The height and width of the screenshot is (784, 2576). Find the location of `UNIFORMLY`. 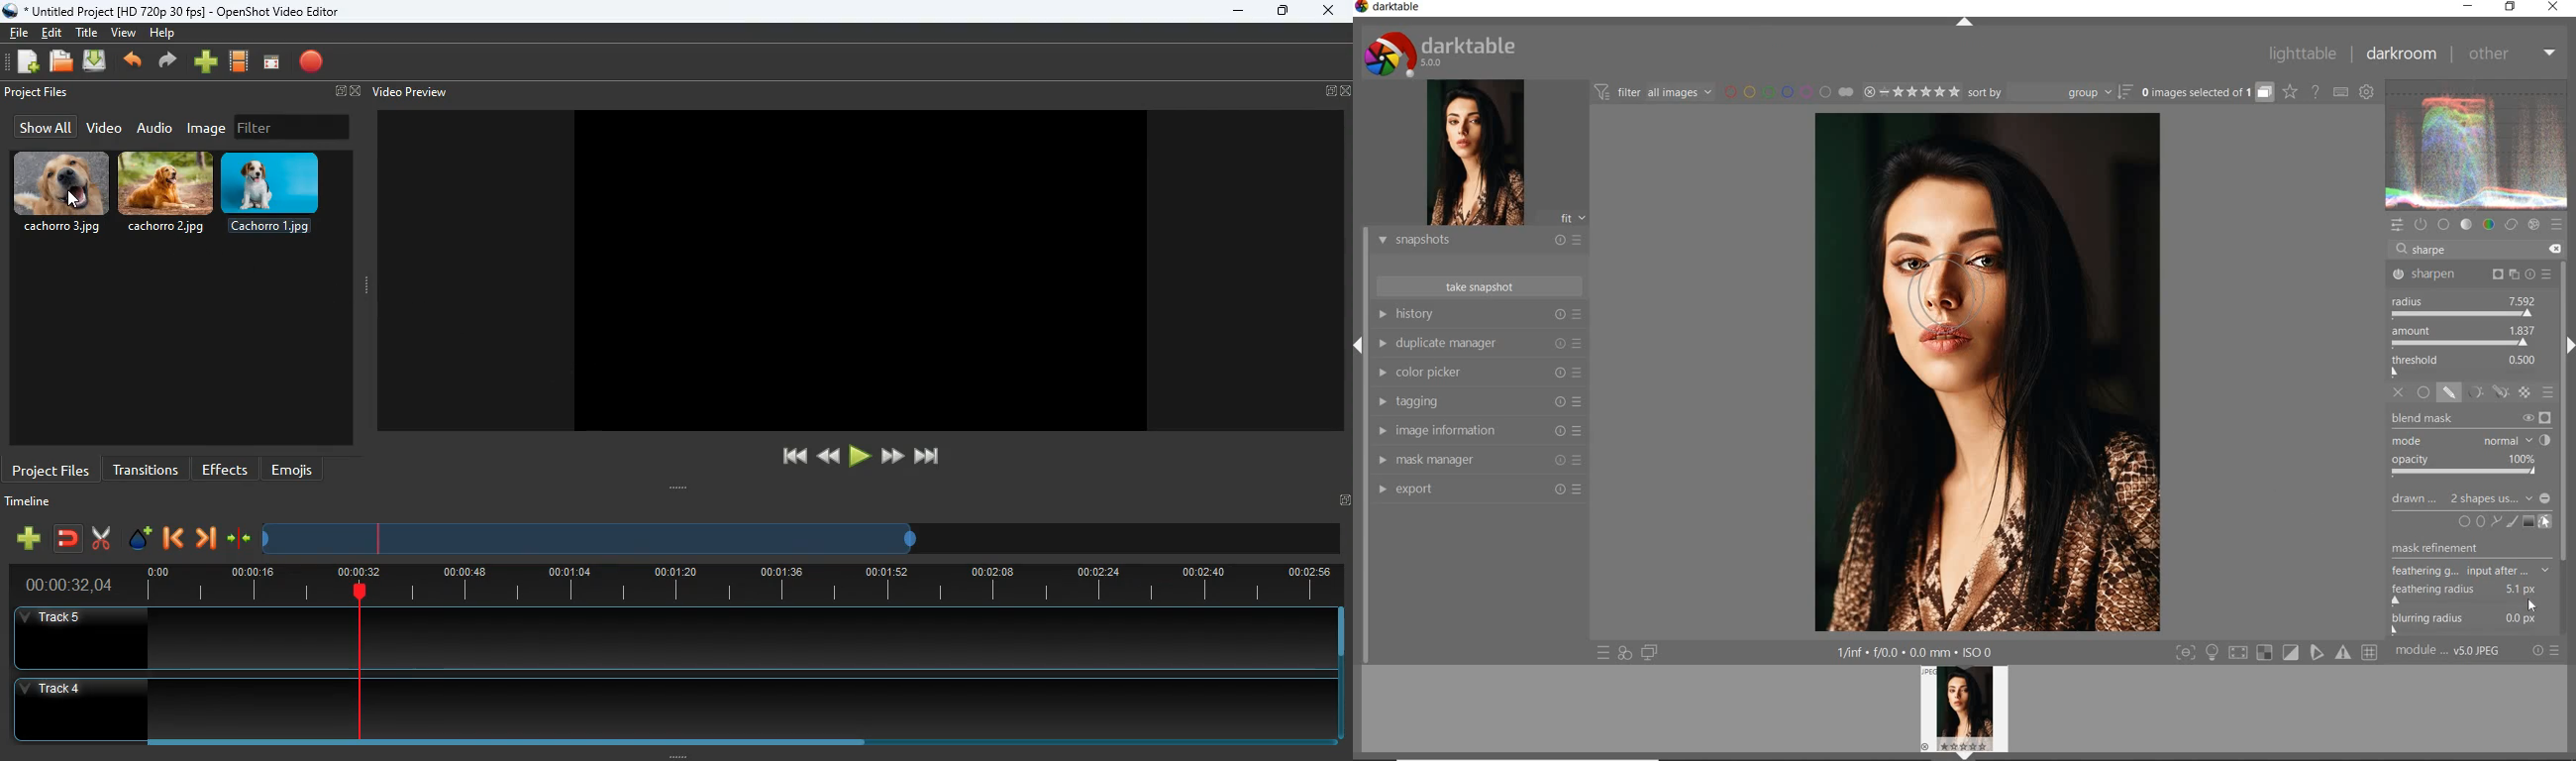

UNIFORMLY is located at coordinates (2424, 393).